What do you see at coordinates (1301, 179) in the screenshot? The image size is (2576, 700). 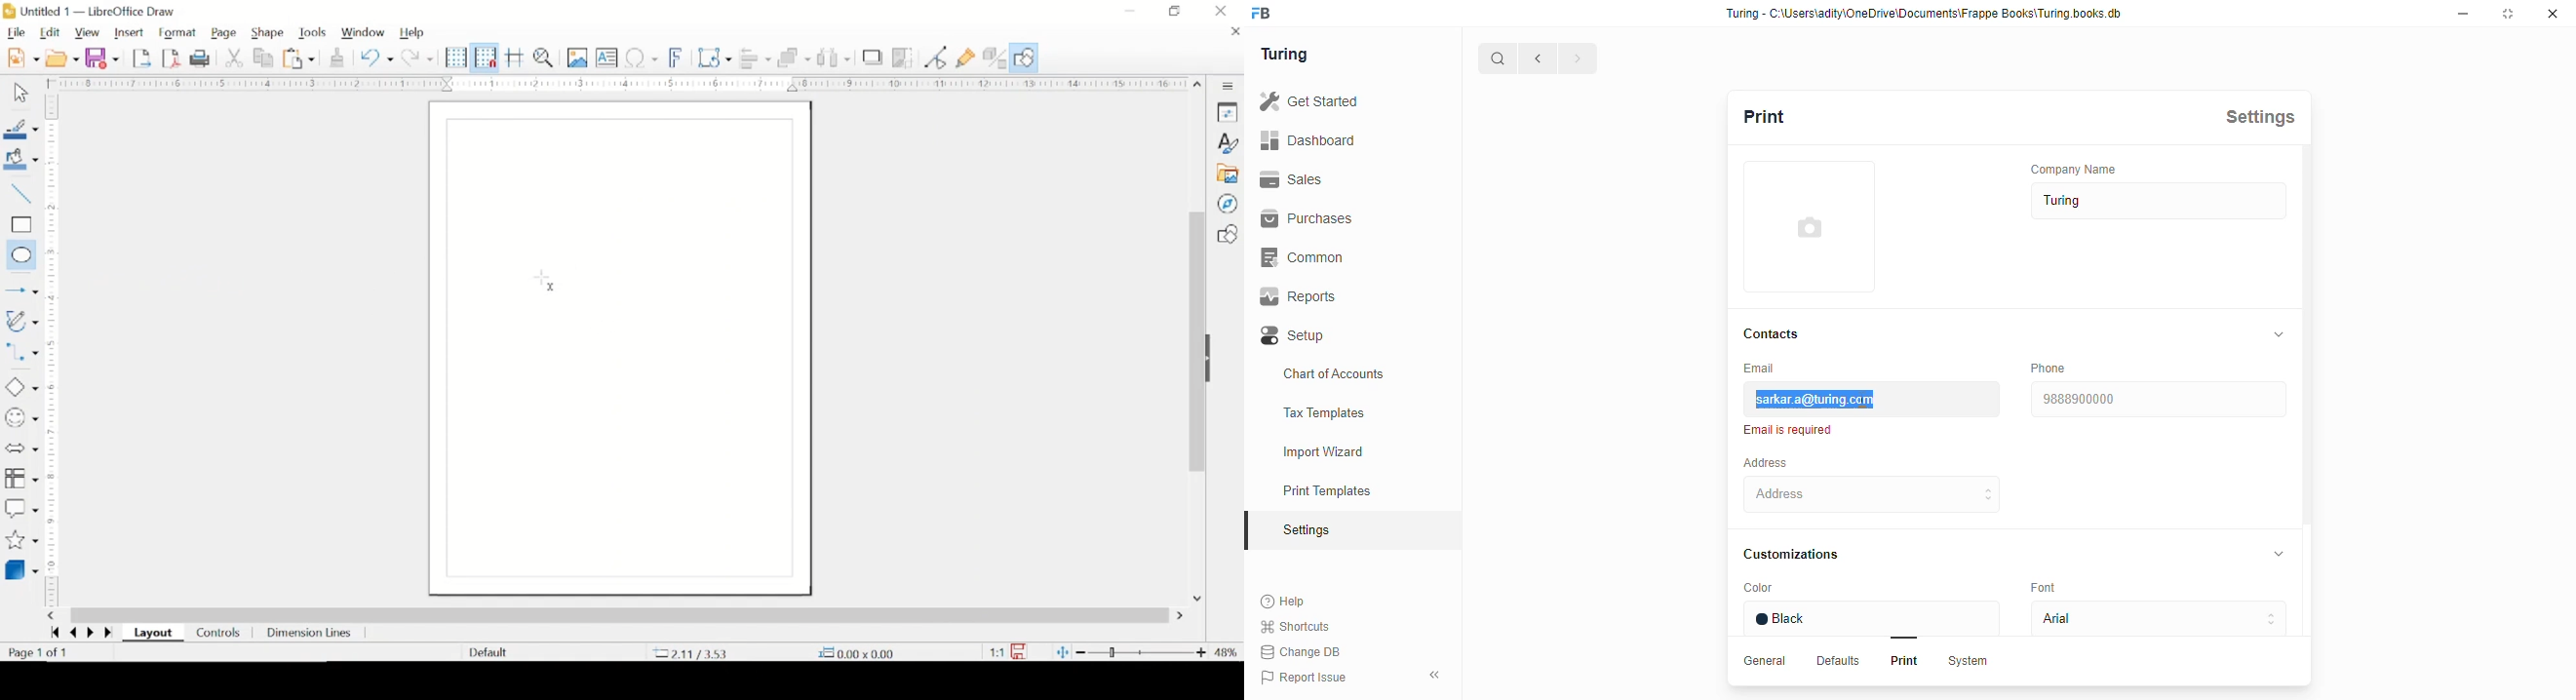 I see `Sales` at bounding box center [1301, 179].